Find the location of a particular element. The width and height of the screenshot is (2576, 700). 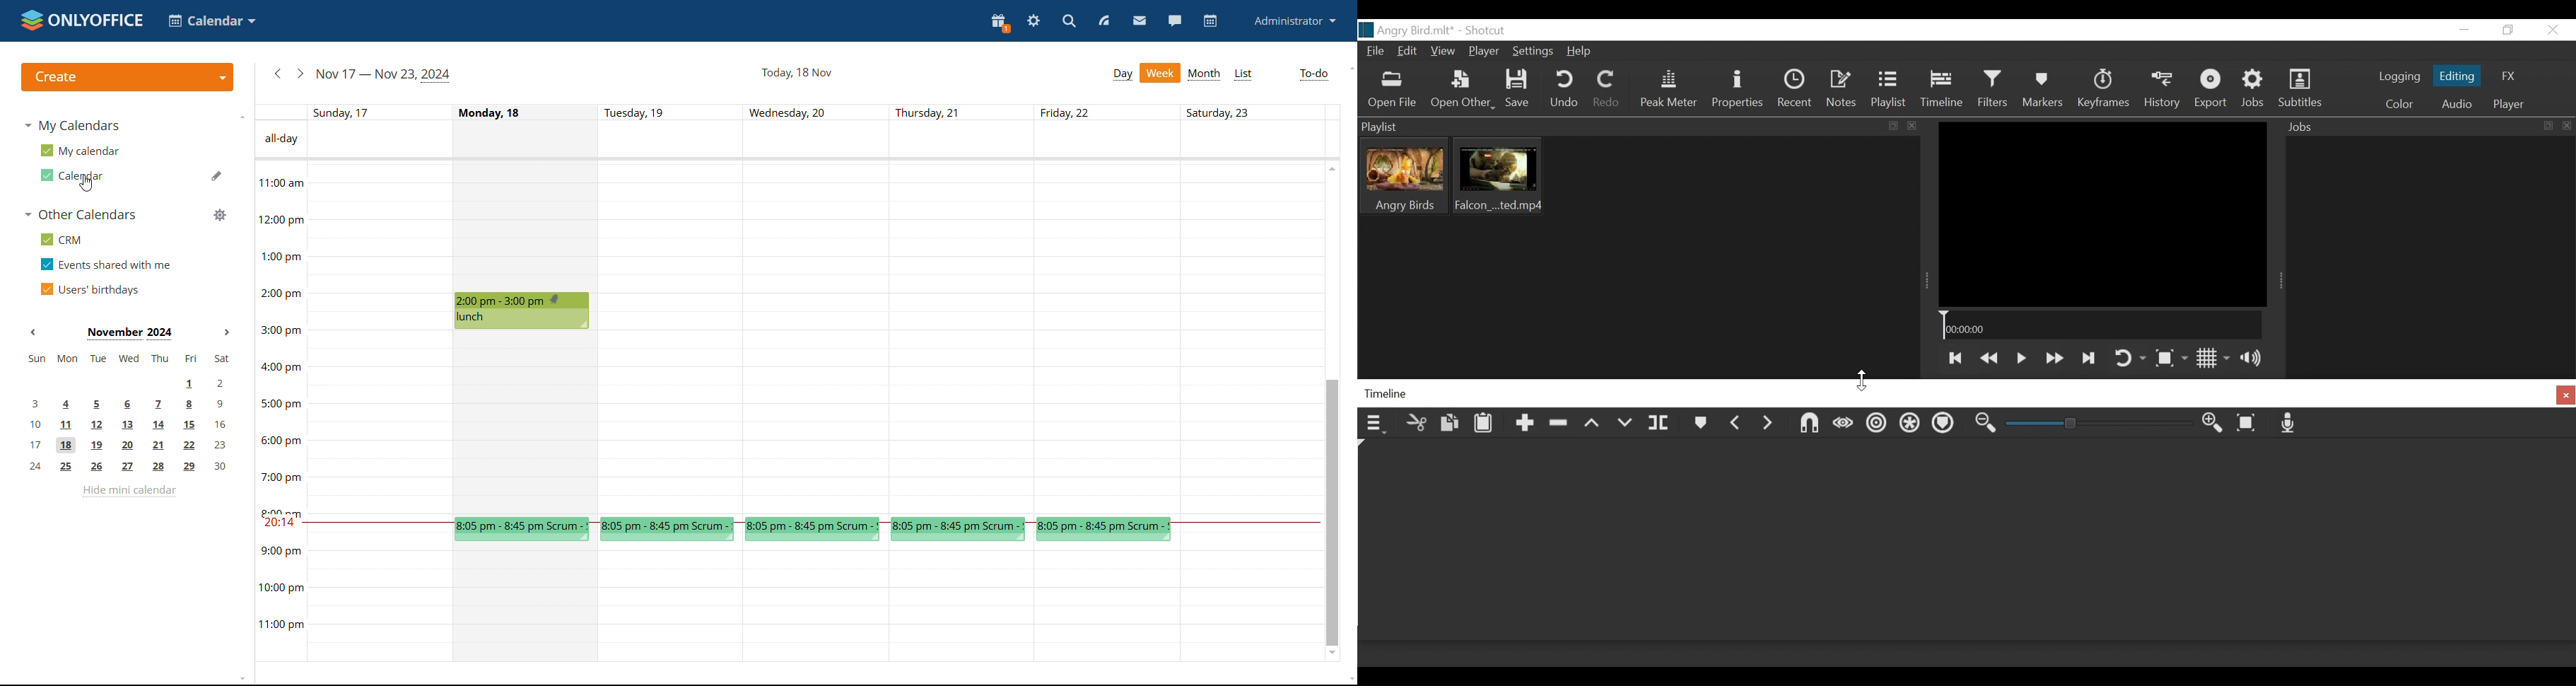

Scrub while dragging is located at coordinates (1843, 424).